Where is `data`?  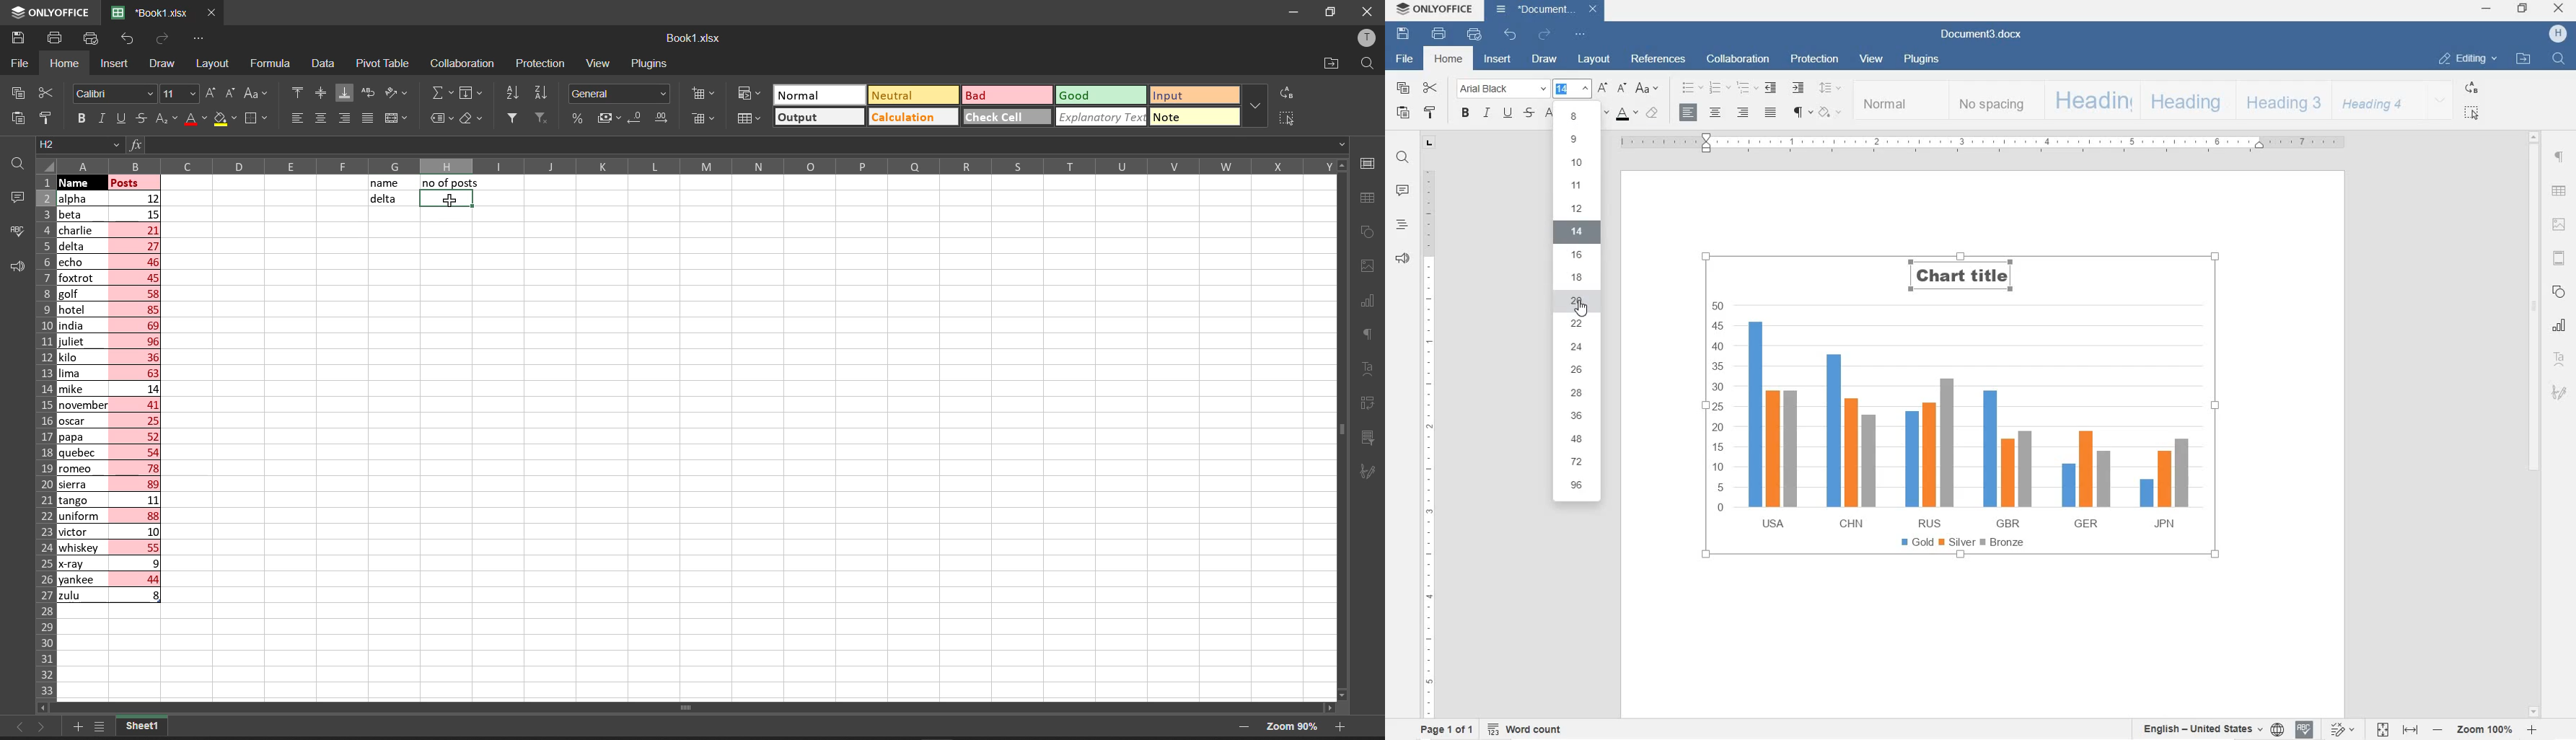 data is located at coordinates (323, 63).